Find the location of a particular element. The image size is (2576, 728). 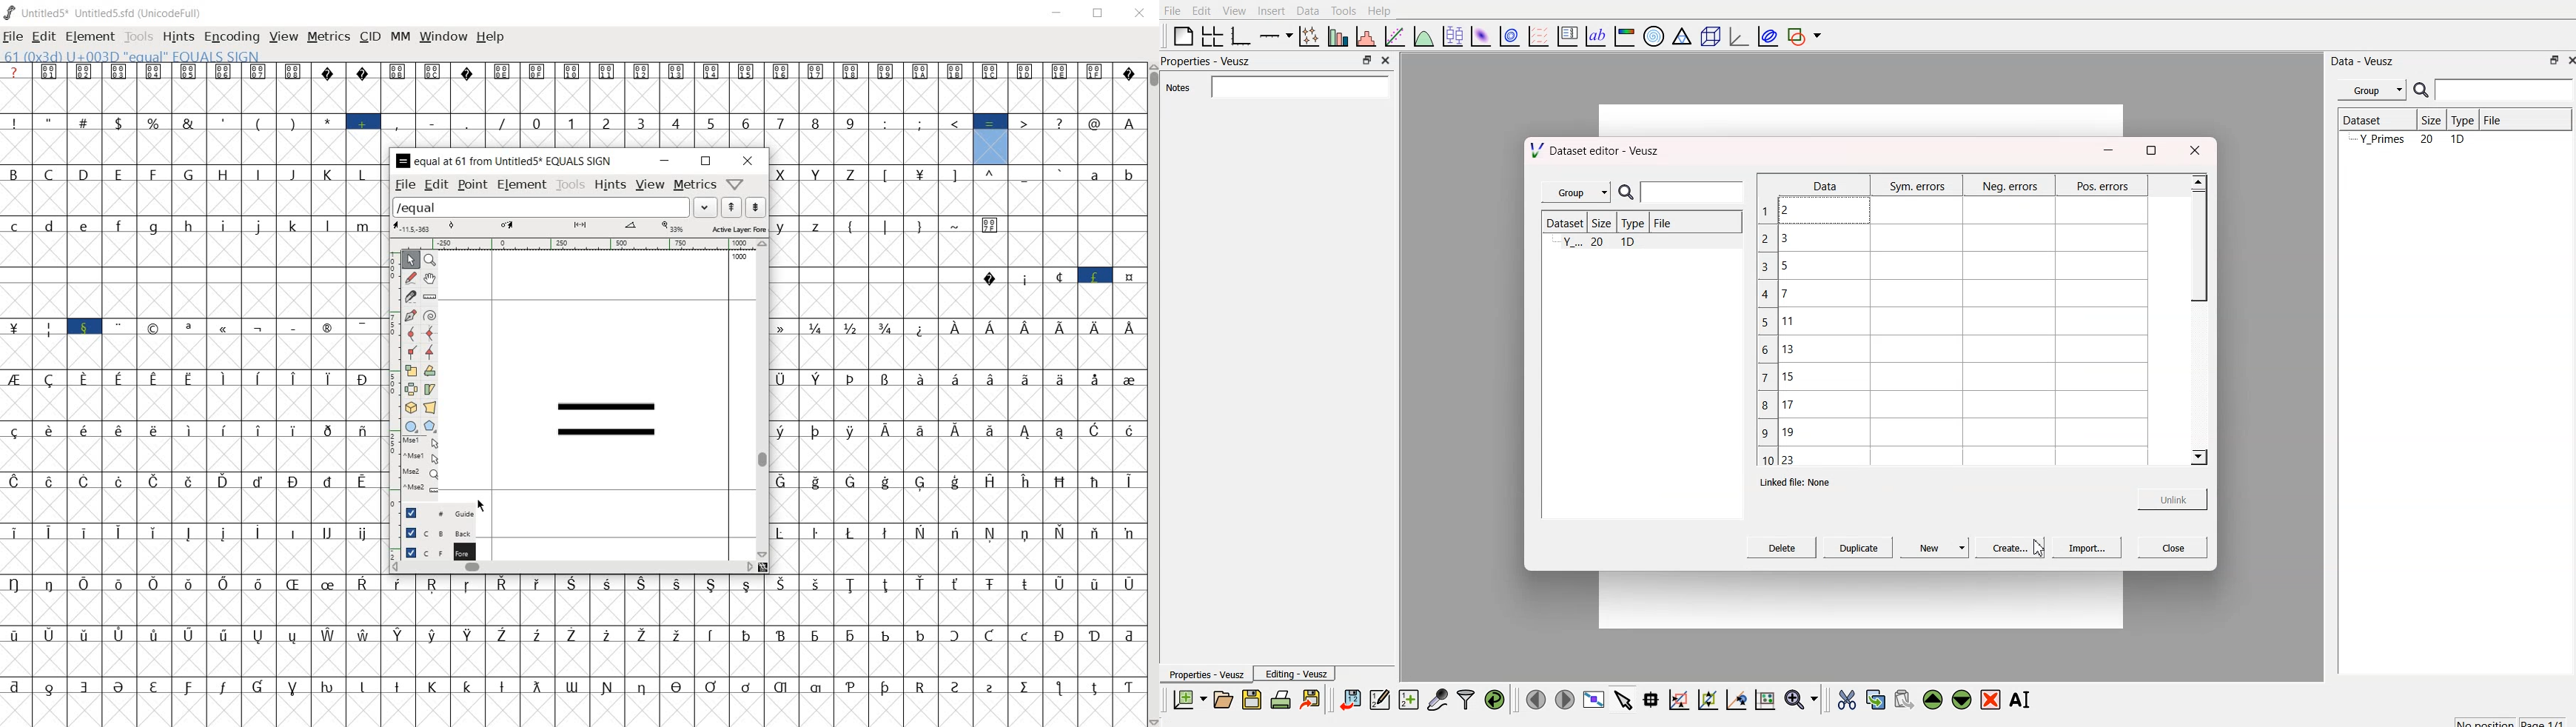

view is located at coordinates (282, 38).